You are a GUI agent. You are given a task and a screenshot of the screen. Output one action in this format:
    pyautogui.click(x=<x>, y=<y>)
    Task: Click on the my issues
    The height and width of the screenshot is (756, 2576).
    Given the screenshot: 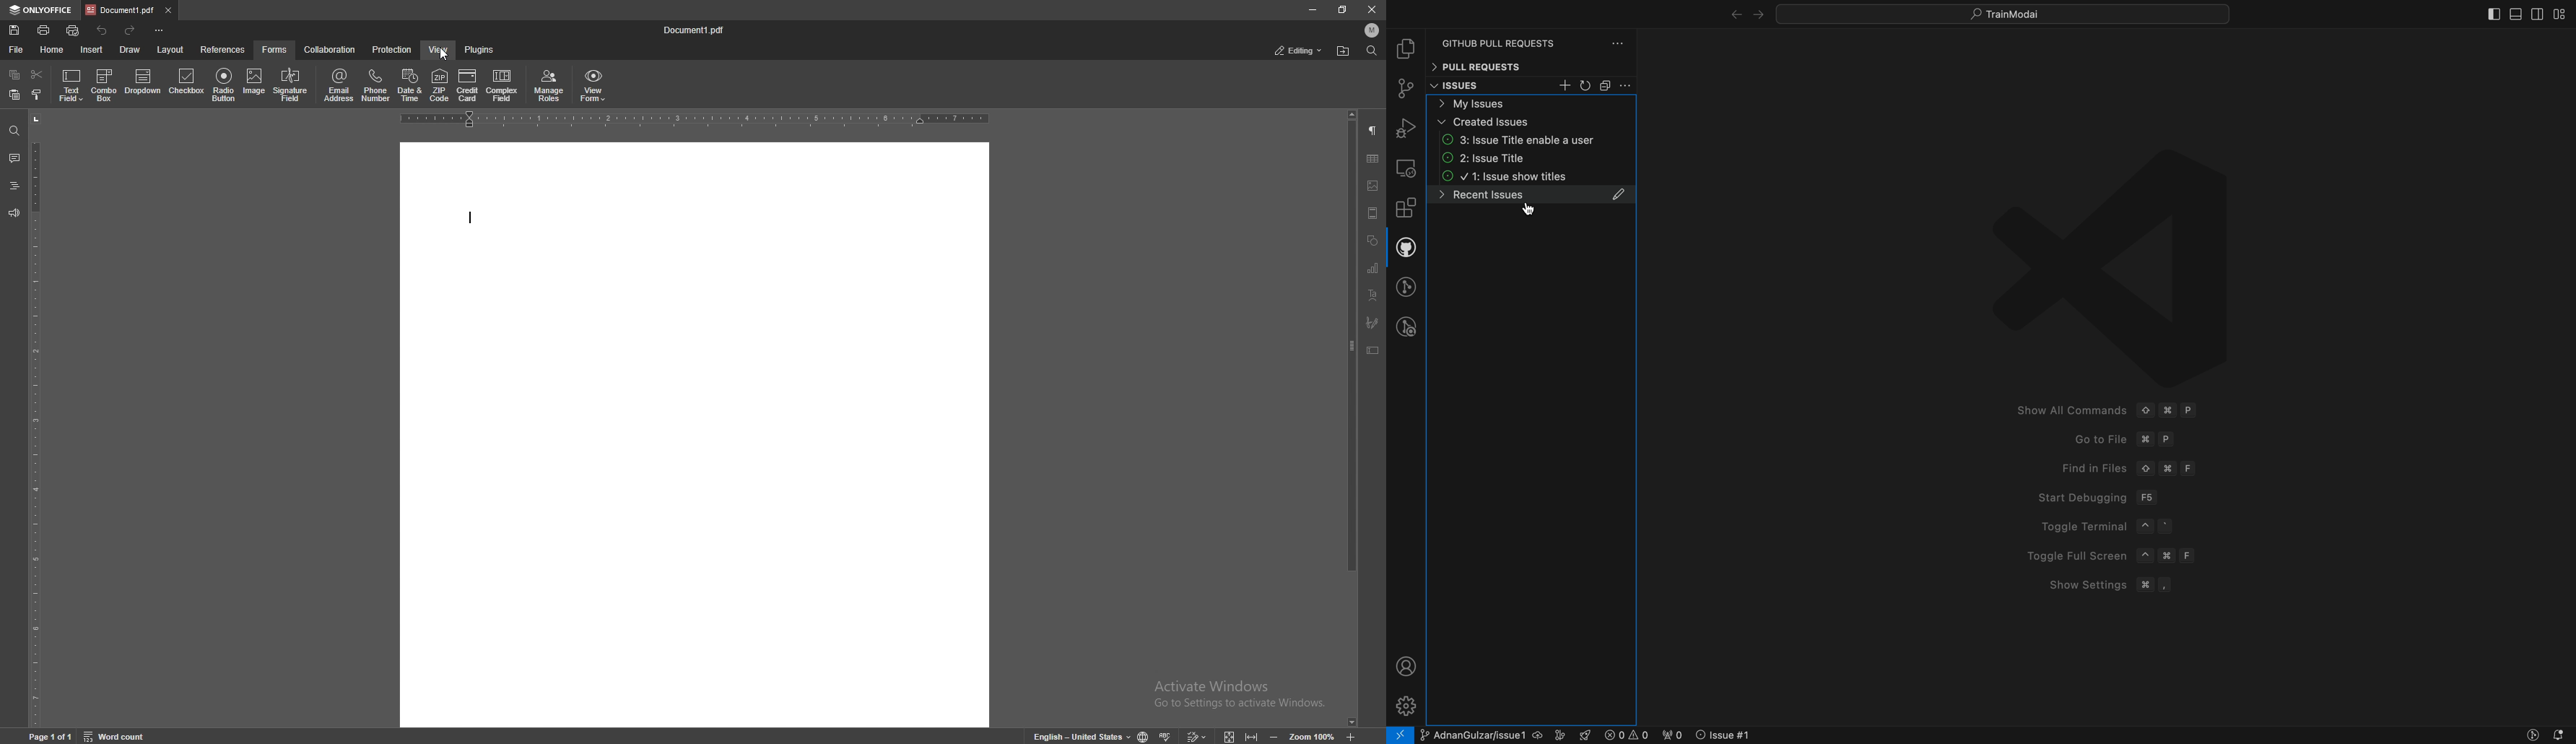 What is the action you would take?
    pyautogui.click(x=1532, y=103)
    